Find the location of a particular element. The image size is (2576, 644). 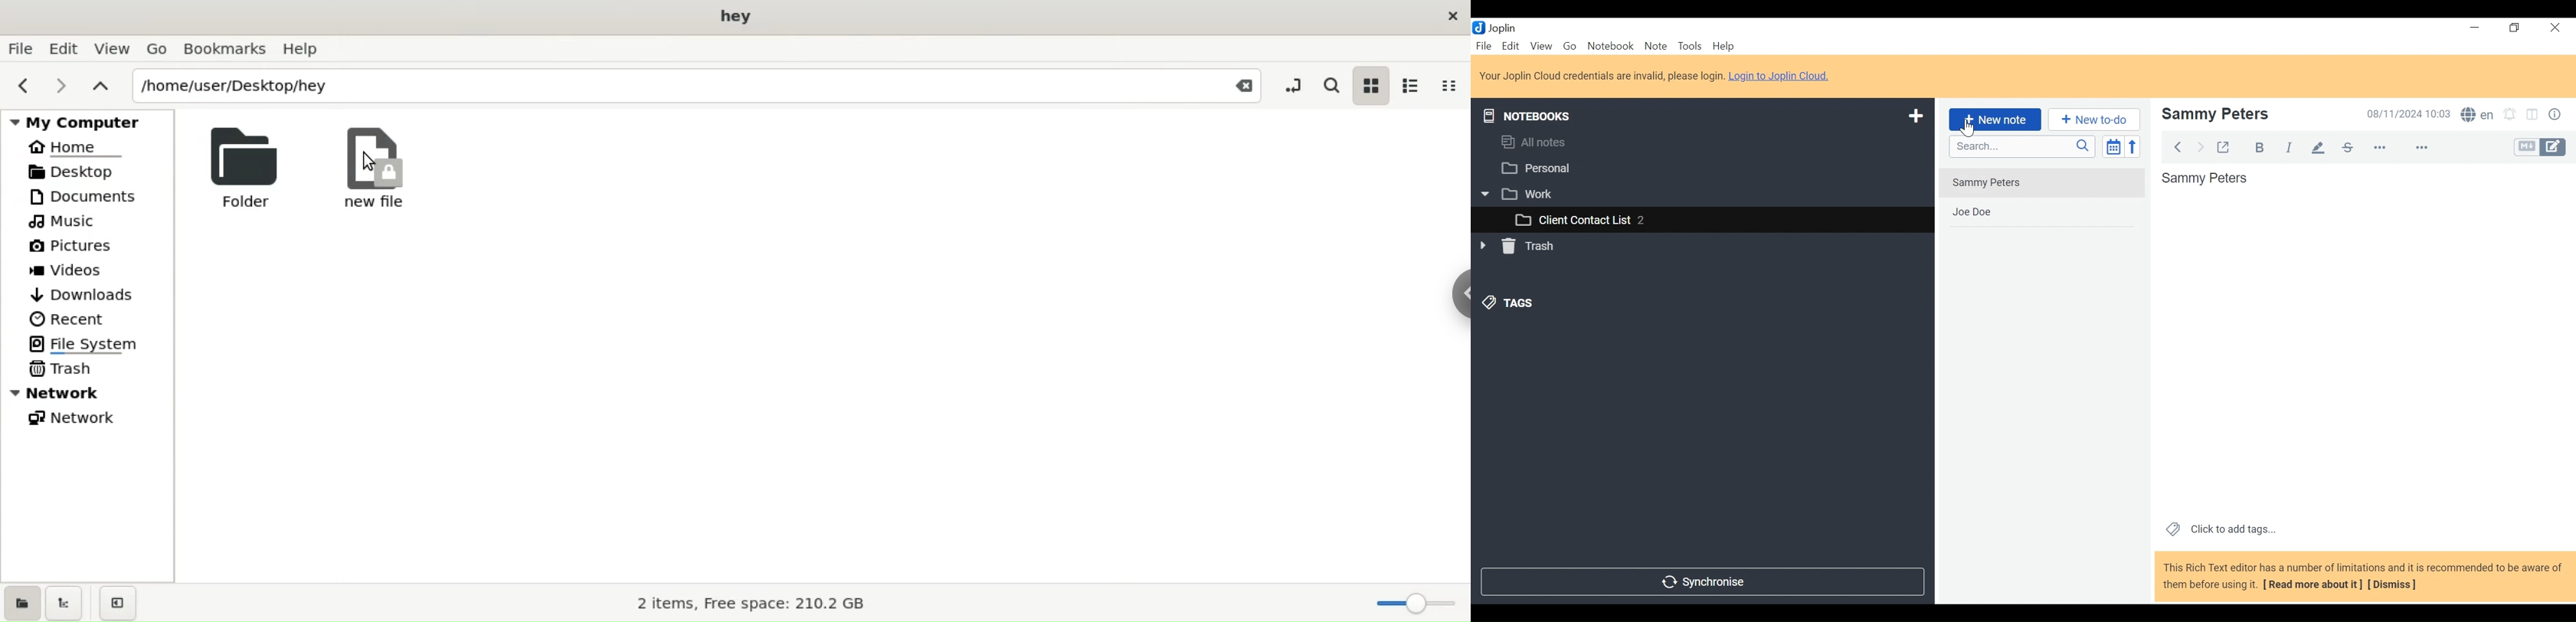

Add a New to do is located at coordinates (2094, 119).